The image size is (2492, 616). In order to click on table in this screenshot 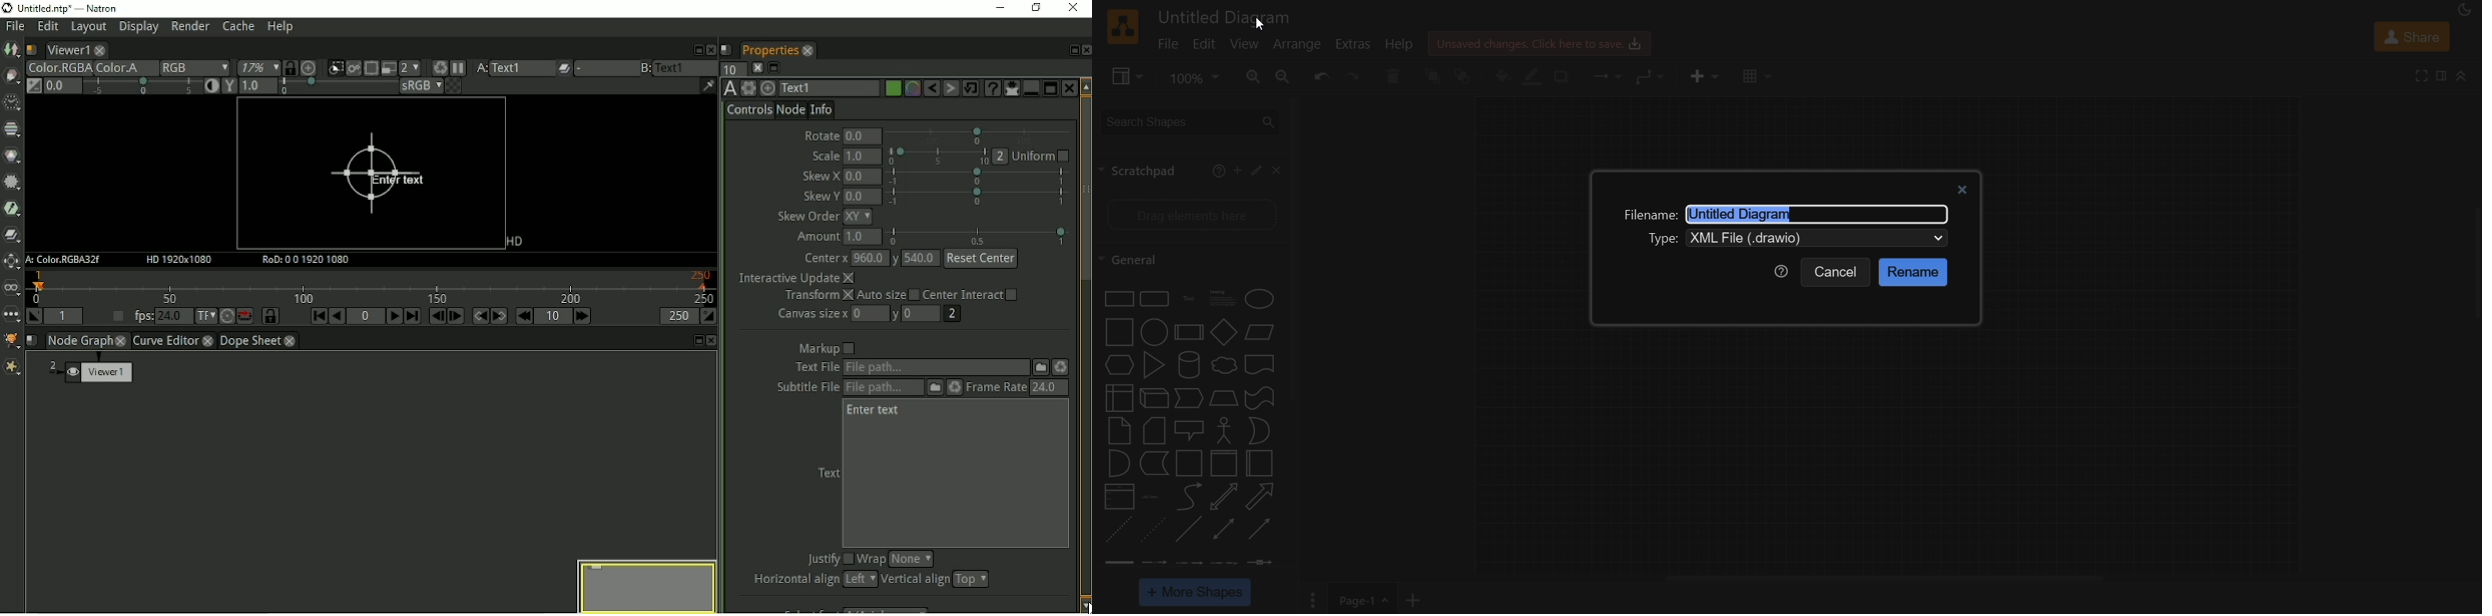, I will do `click(1755, 77)`.